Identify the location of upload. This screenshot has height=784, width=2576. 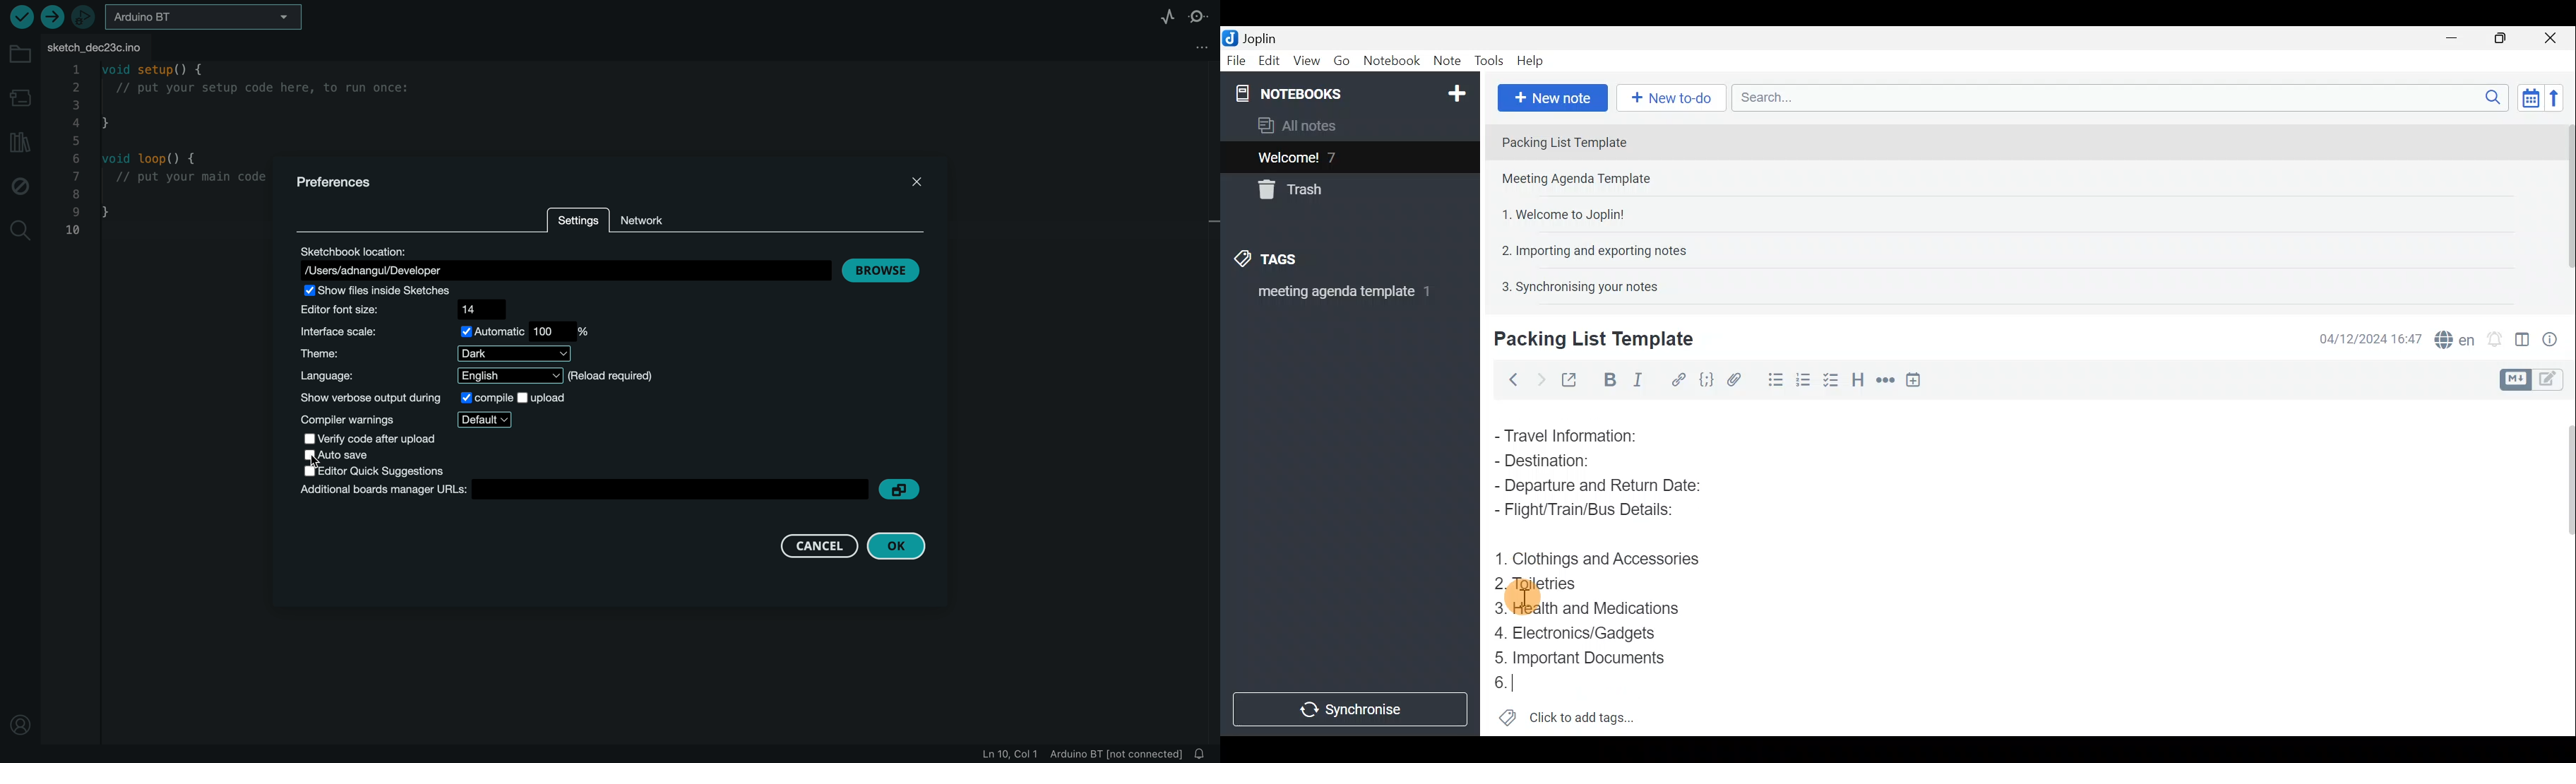
(52, 17).